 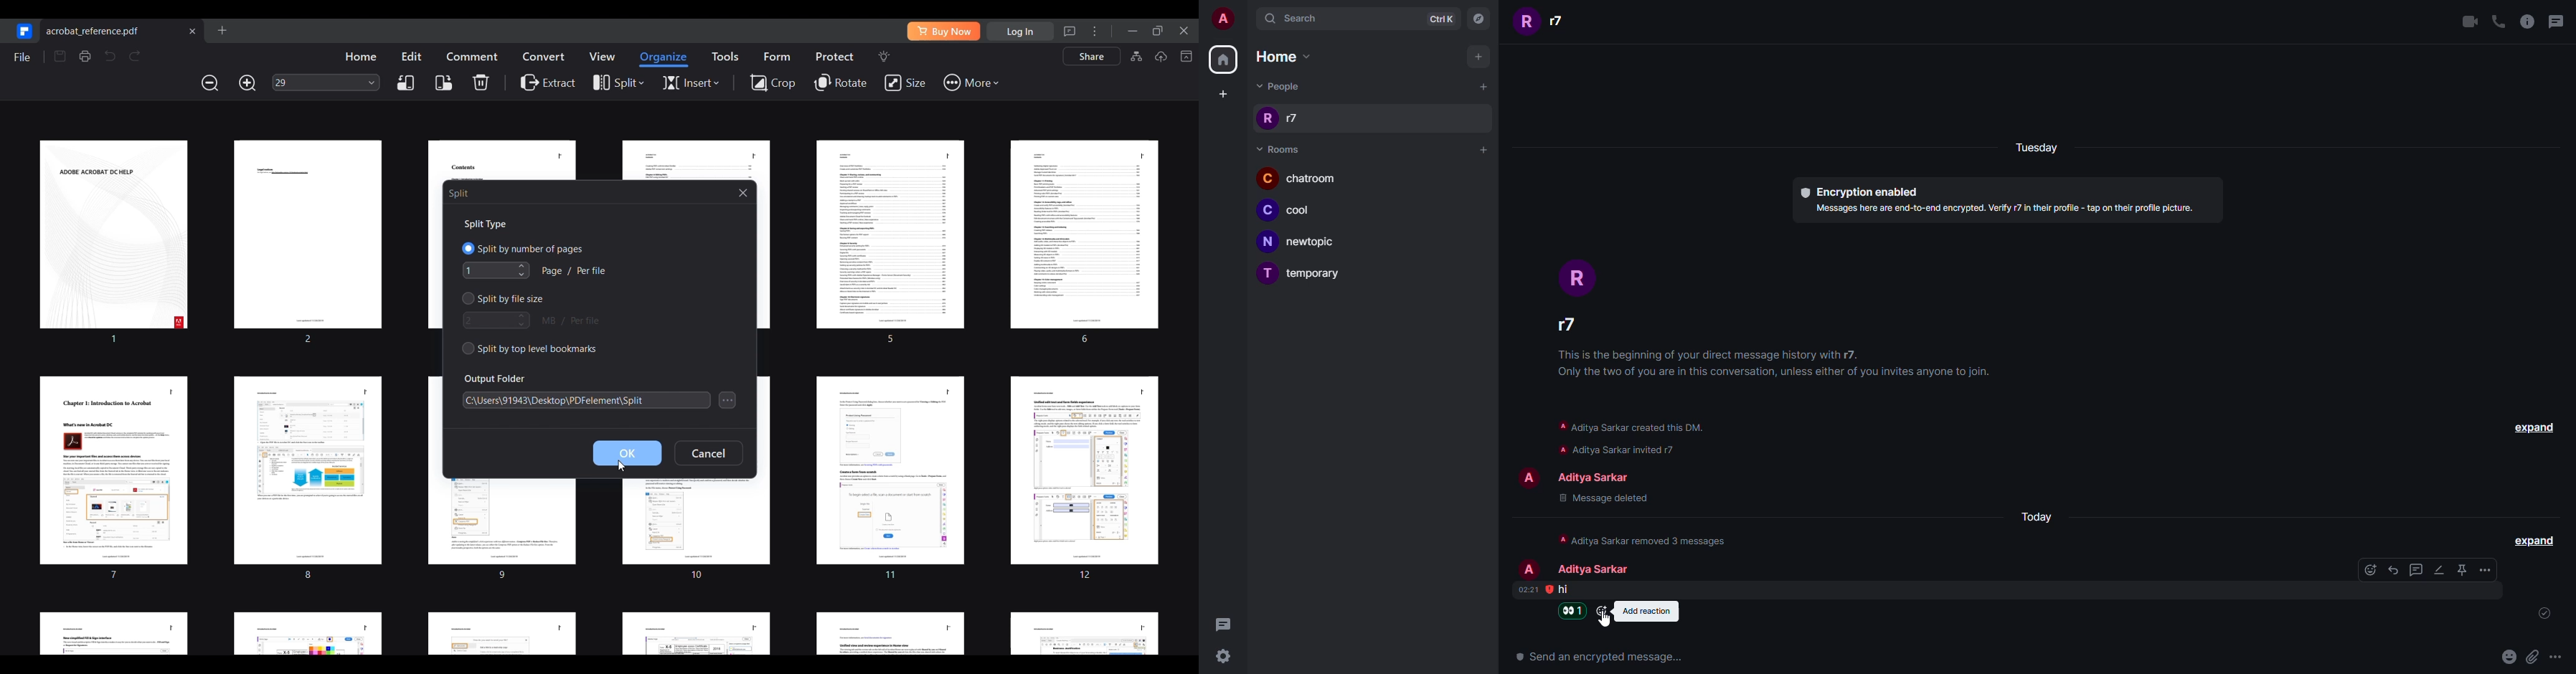 I want to click on react, so click(x=1601, y=611).